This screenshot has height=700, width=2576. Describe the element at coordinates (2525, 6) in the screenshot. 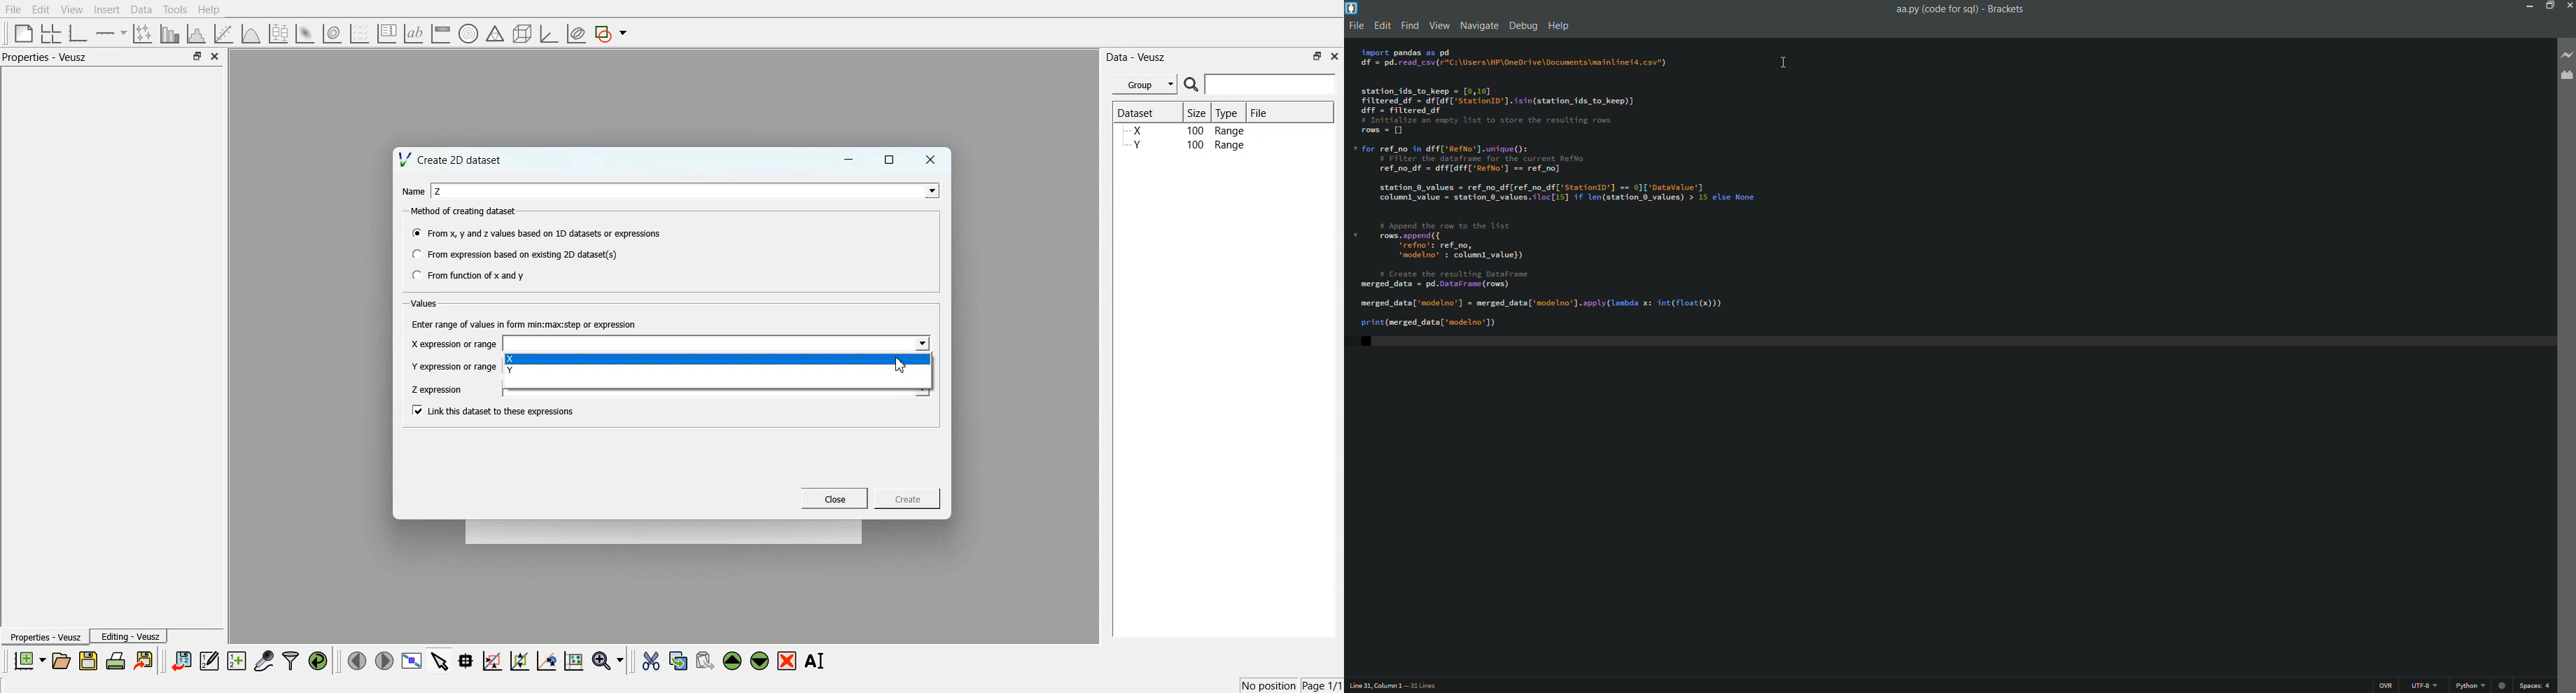

I see `minimize button` at that location.